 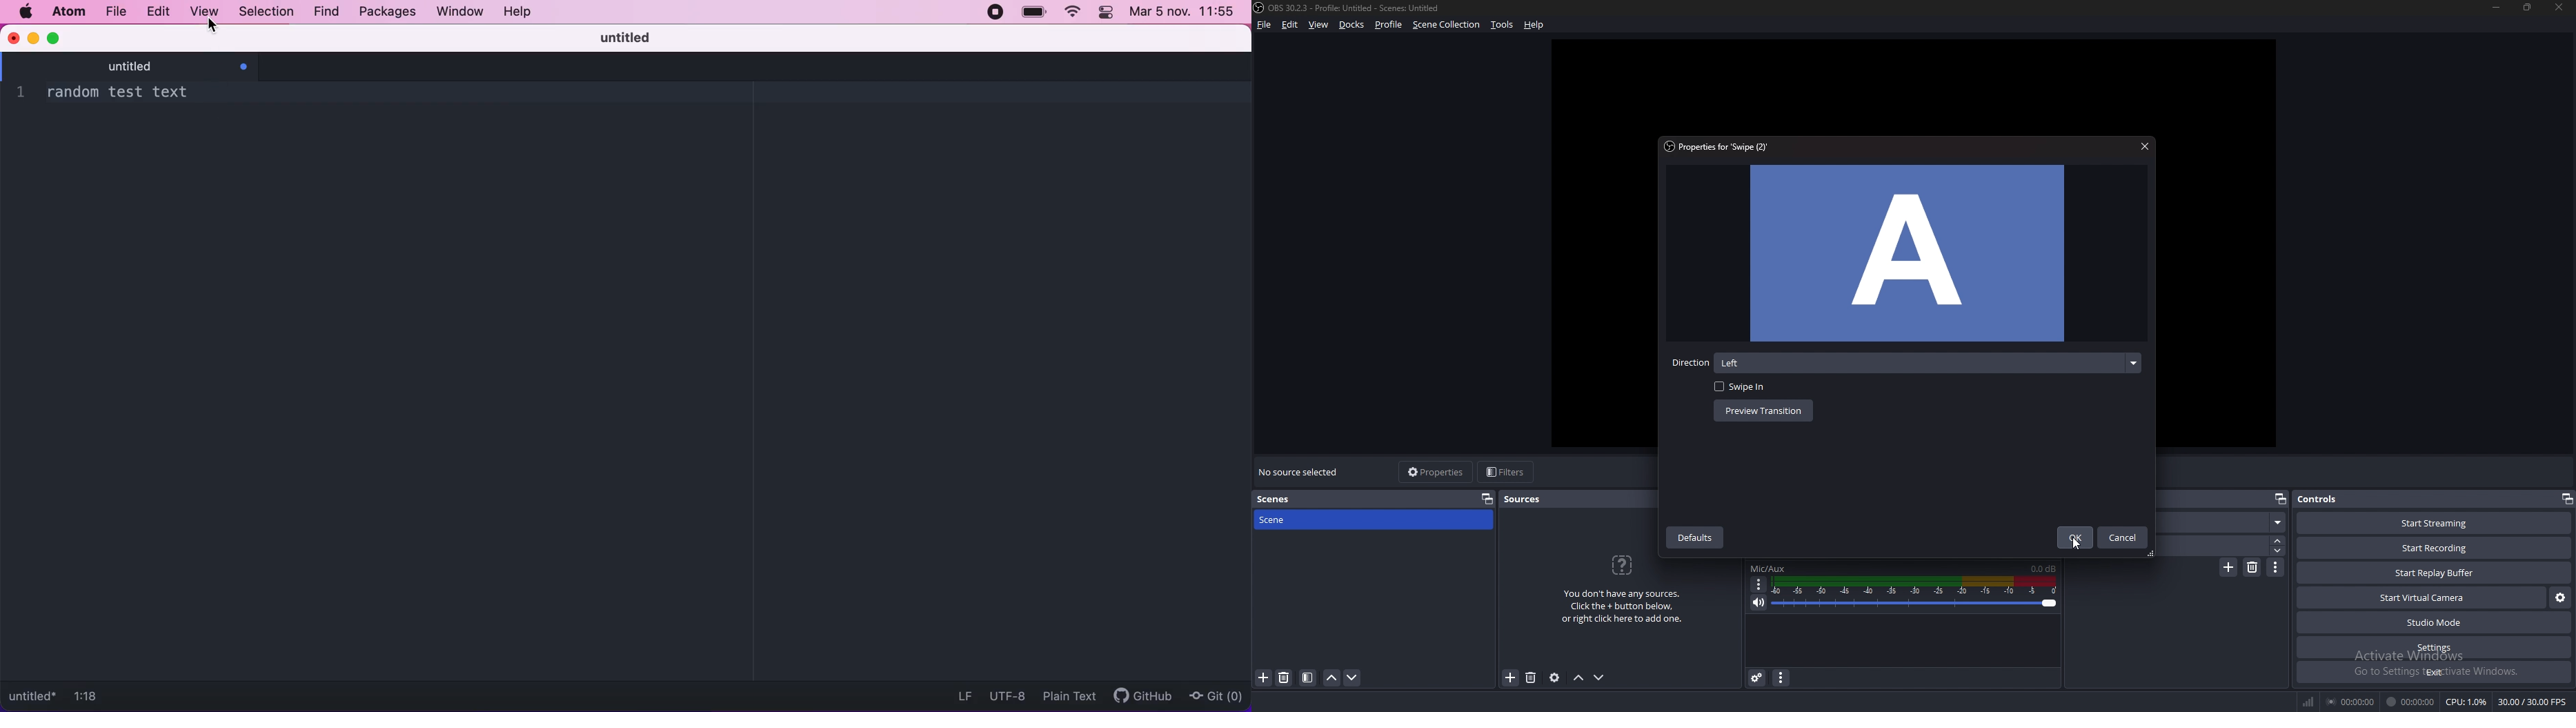 I want to click on move up, so click(x=1578, y=678).